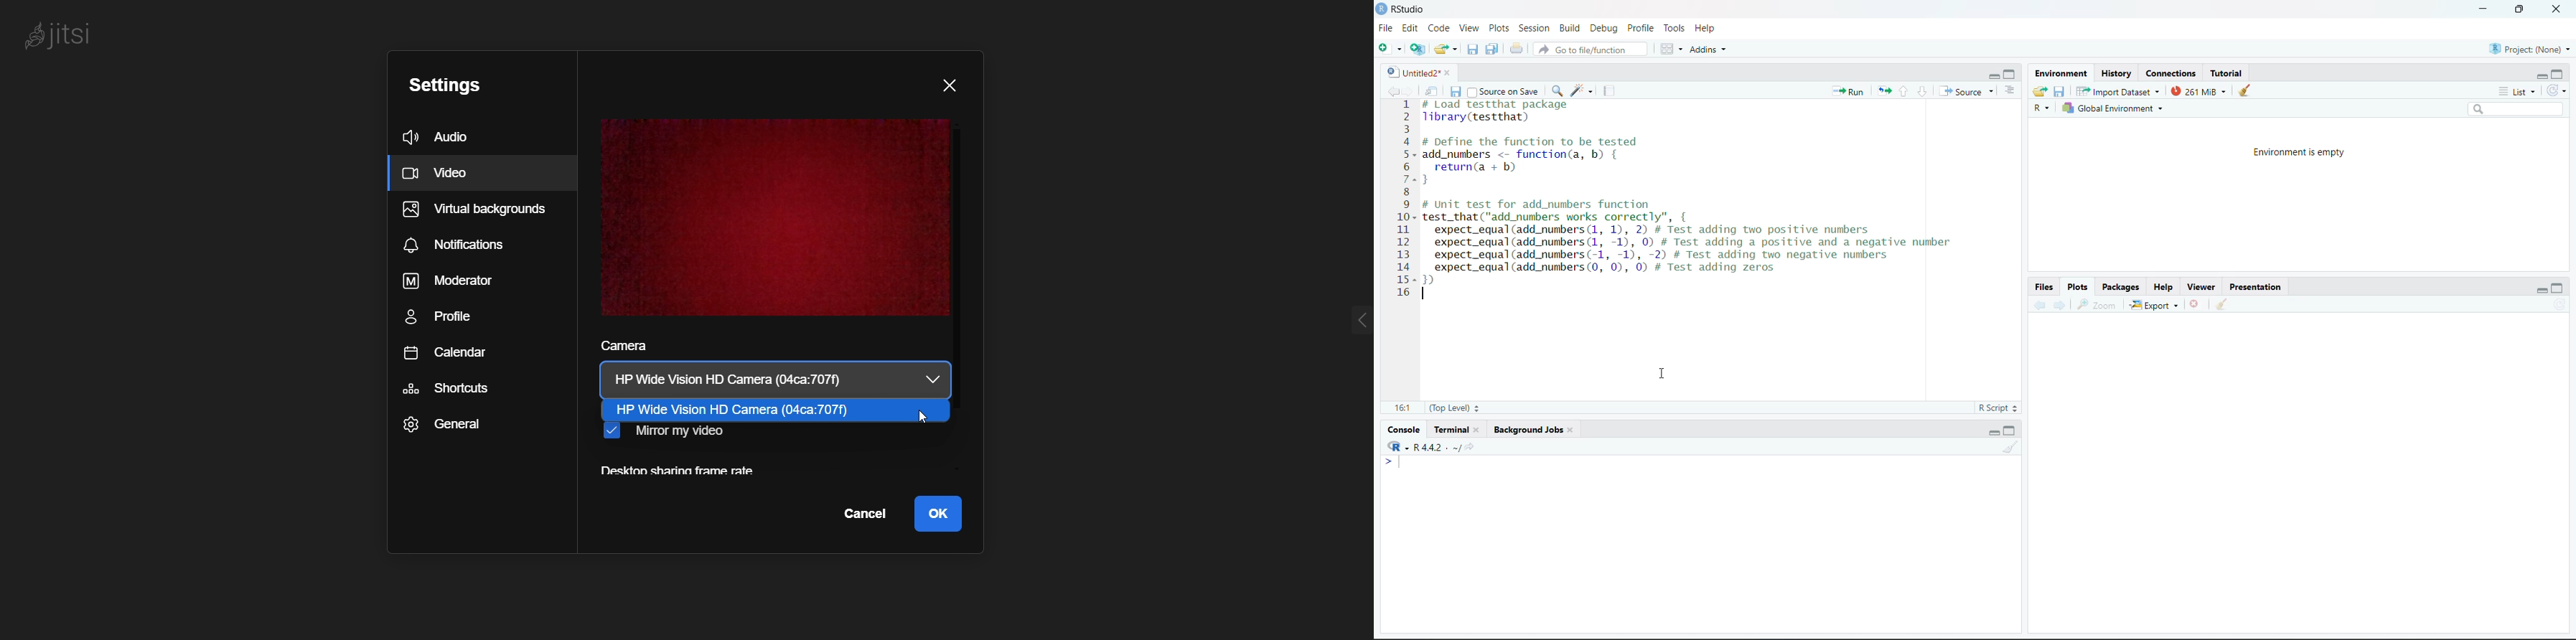 The width and height of the screenshot is (2576, 644). Describe the element at coordinates (2557, 9) in the screenshot. I see `close` at that location.